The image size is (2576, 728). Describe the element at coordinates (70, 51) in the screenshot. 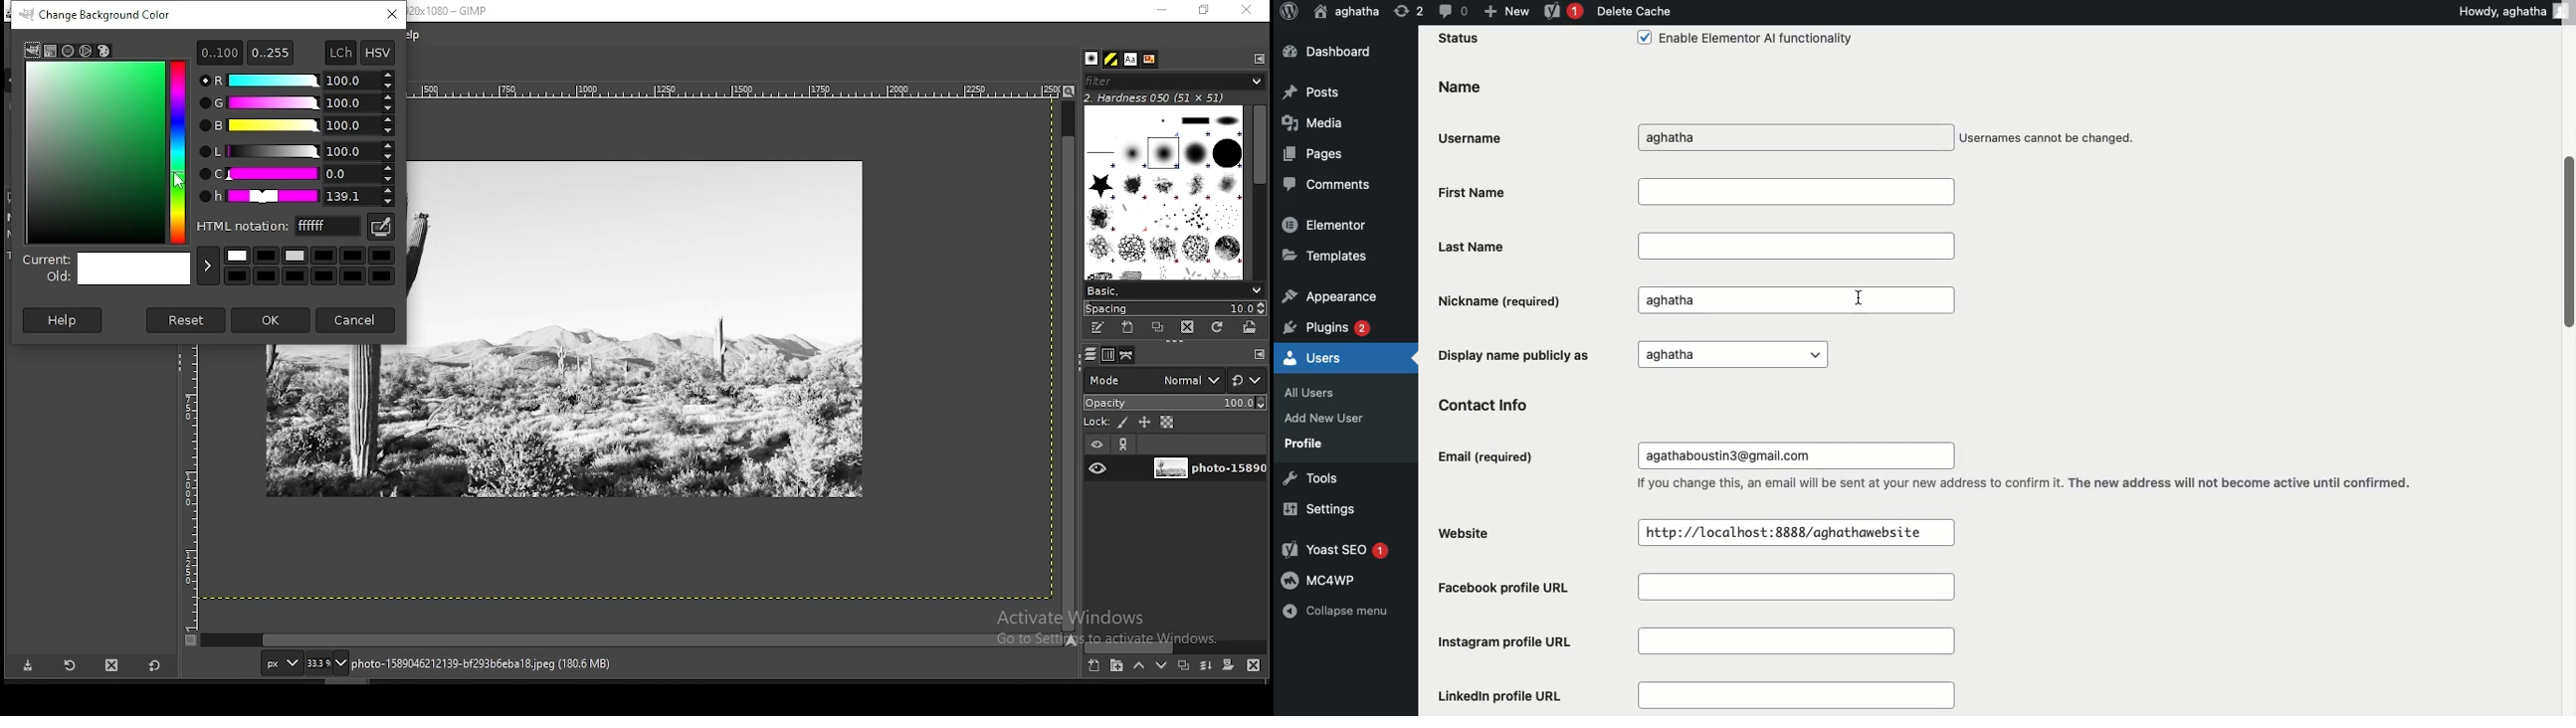

I see `watercolor` at that location.